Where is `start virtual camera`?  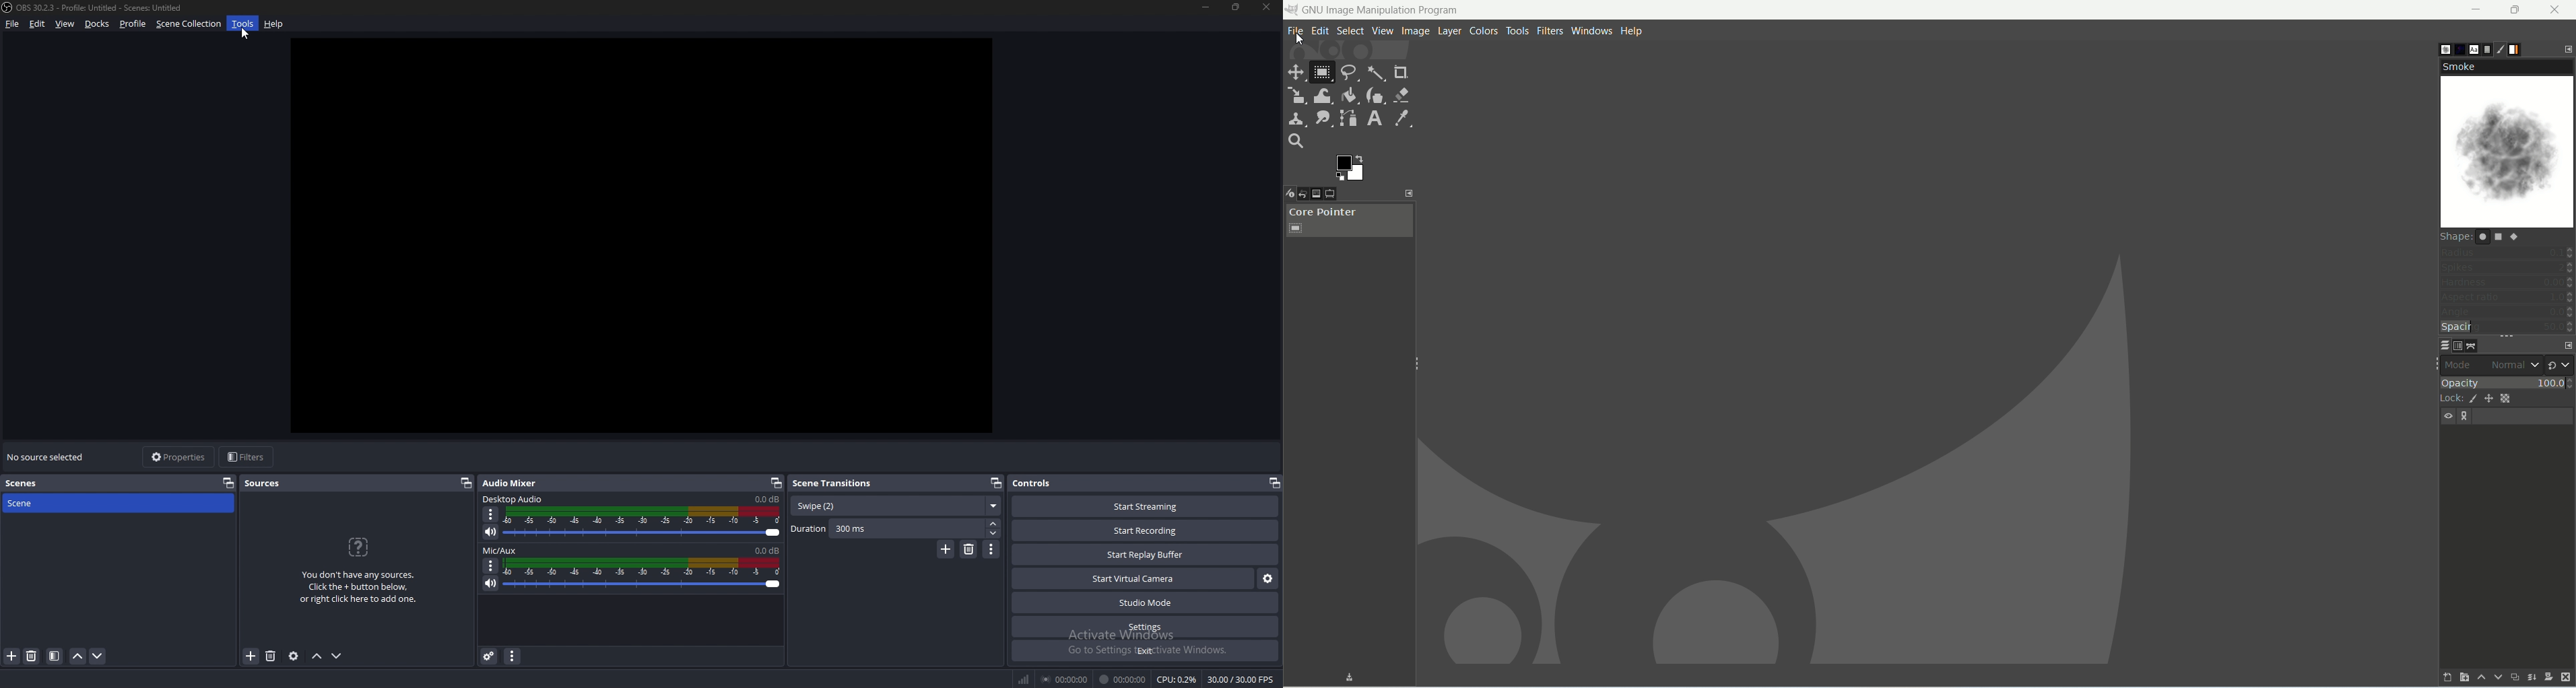 start virtual camera is located at coordinates (1135, 578).